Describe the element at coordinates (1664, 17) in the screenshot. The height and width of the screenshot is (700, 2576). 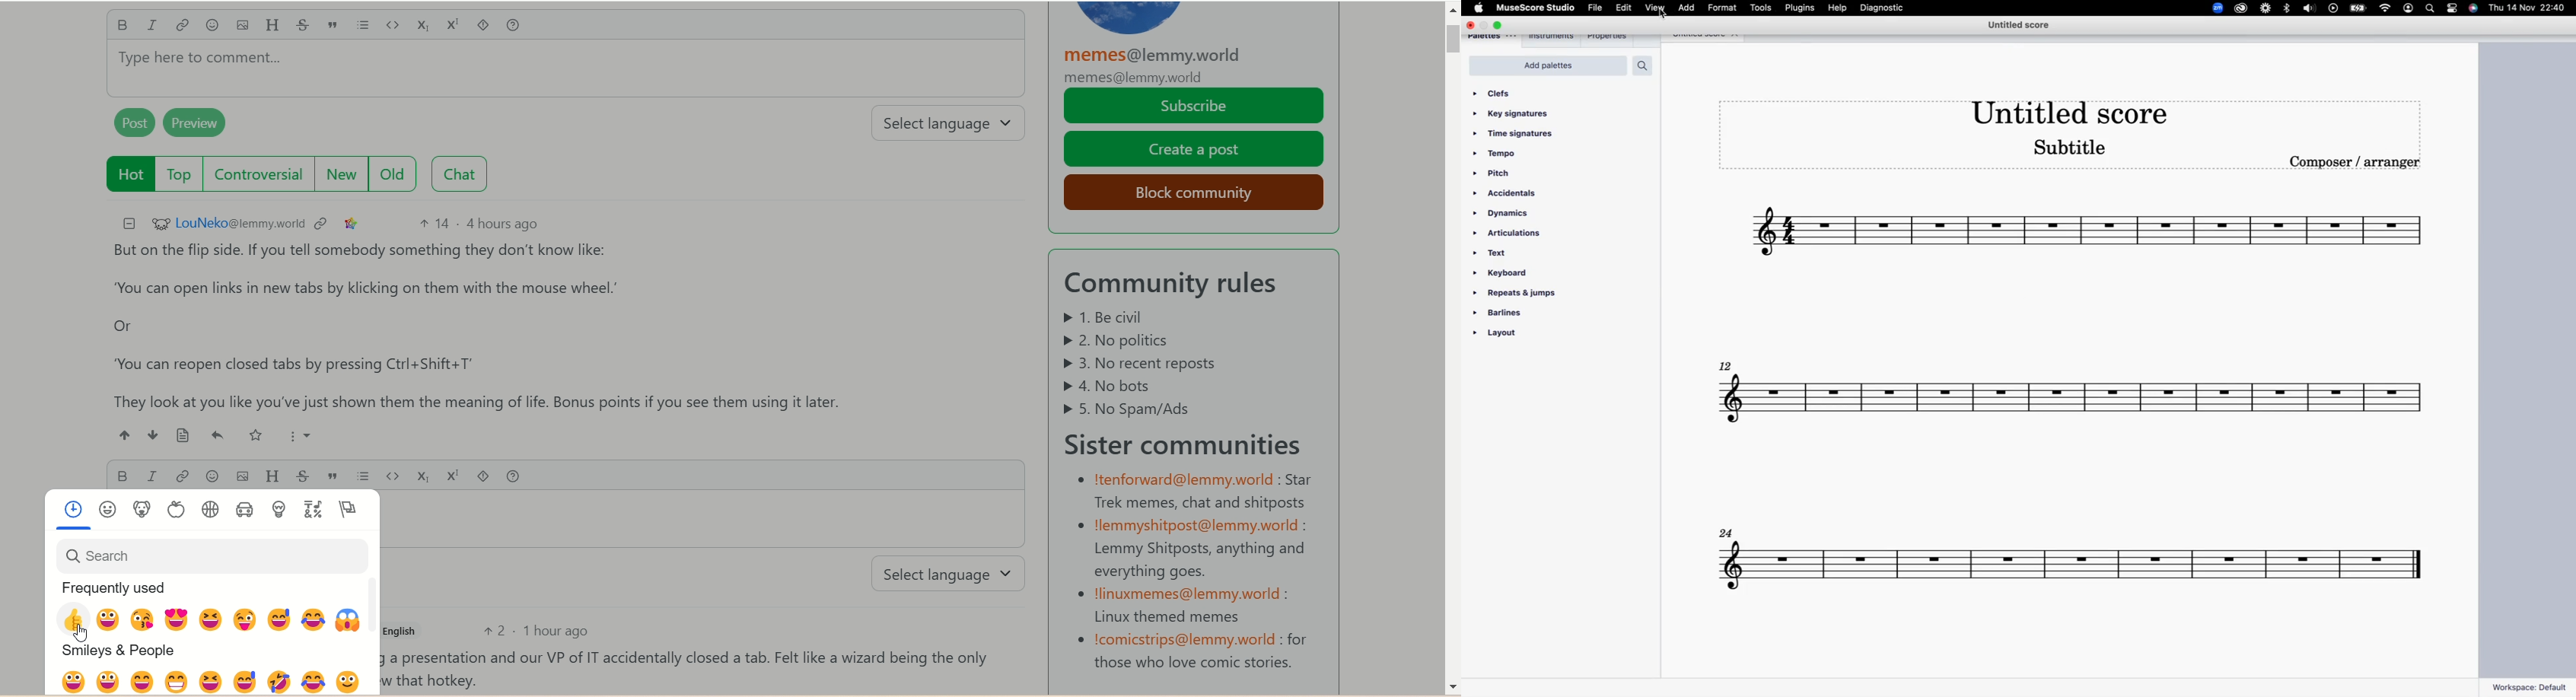
I see `cursor` at that location.